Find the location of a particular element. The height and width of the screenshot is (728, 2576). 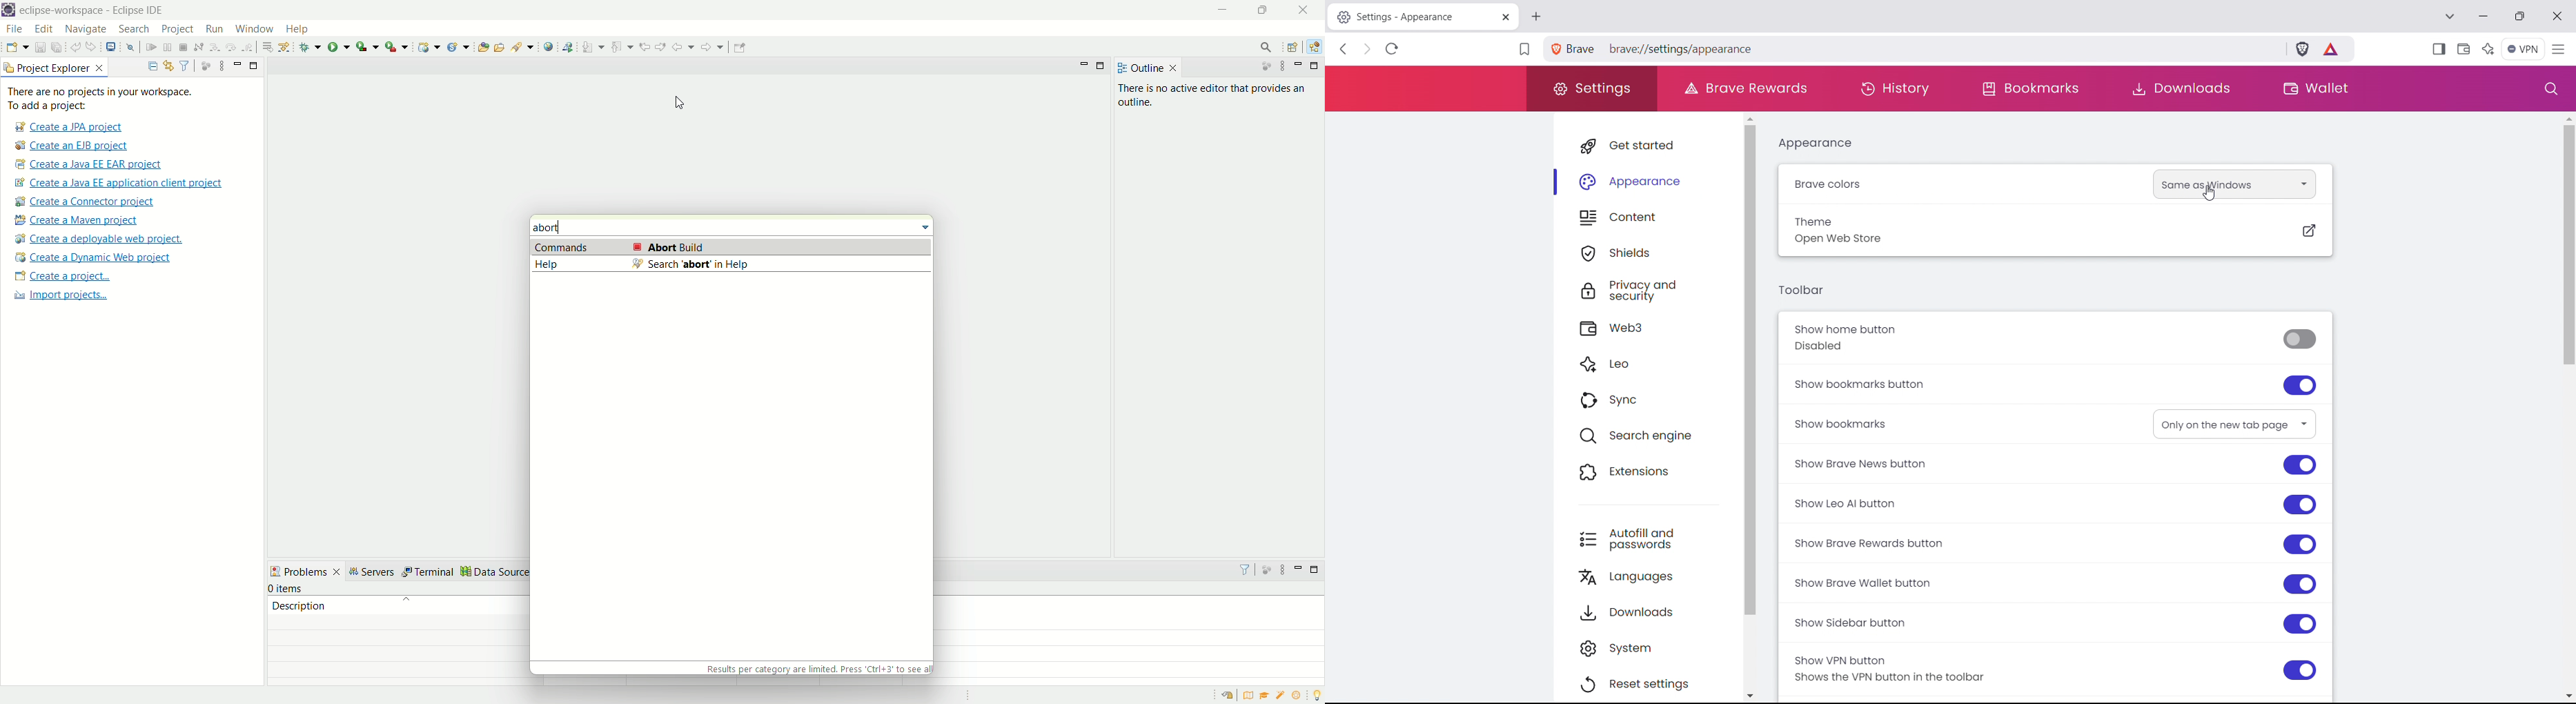

step into is located at coordinates (213, 46).